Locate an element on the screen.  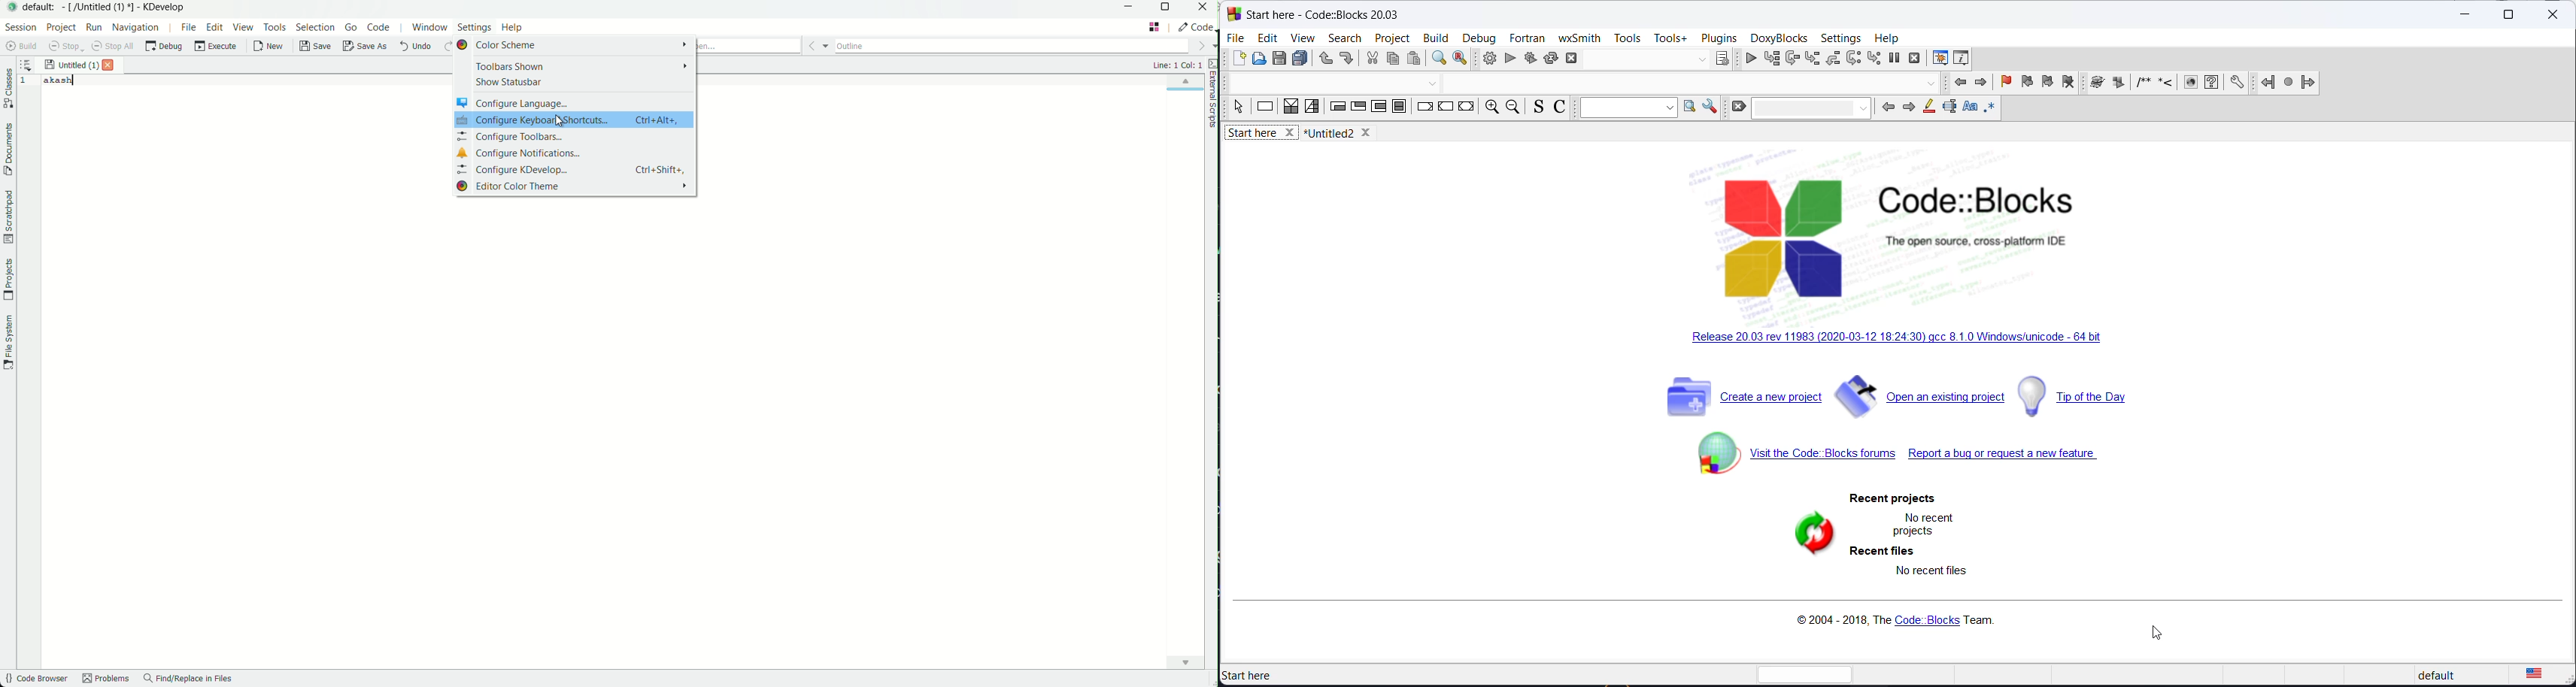
next line is located at coordinates (1792, 59).